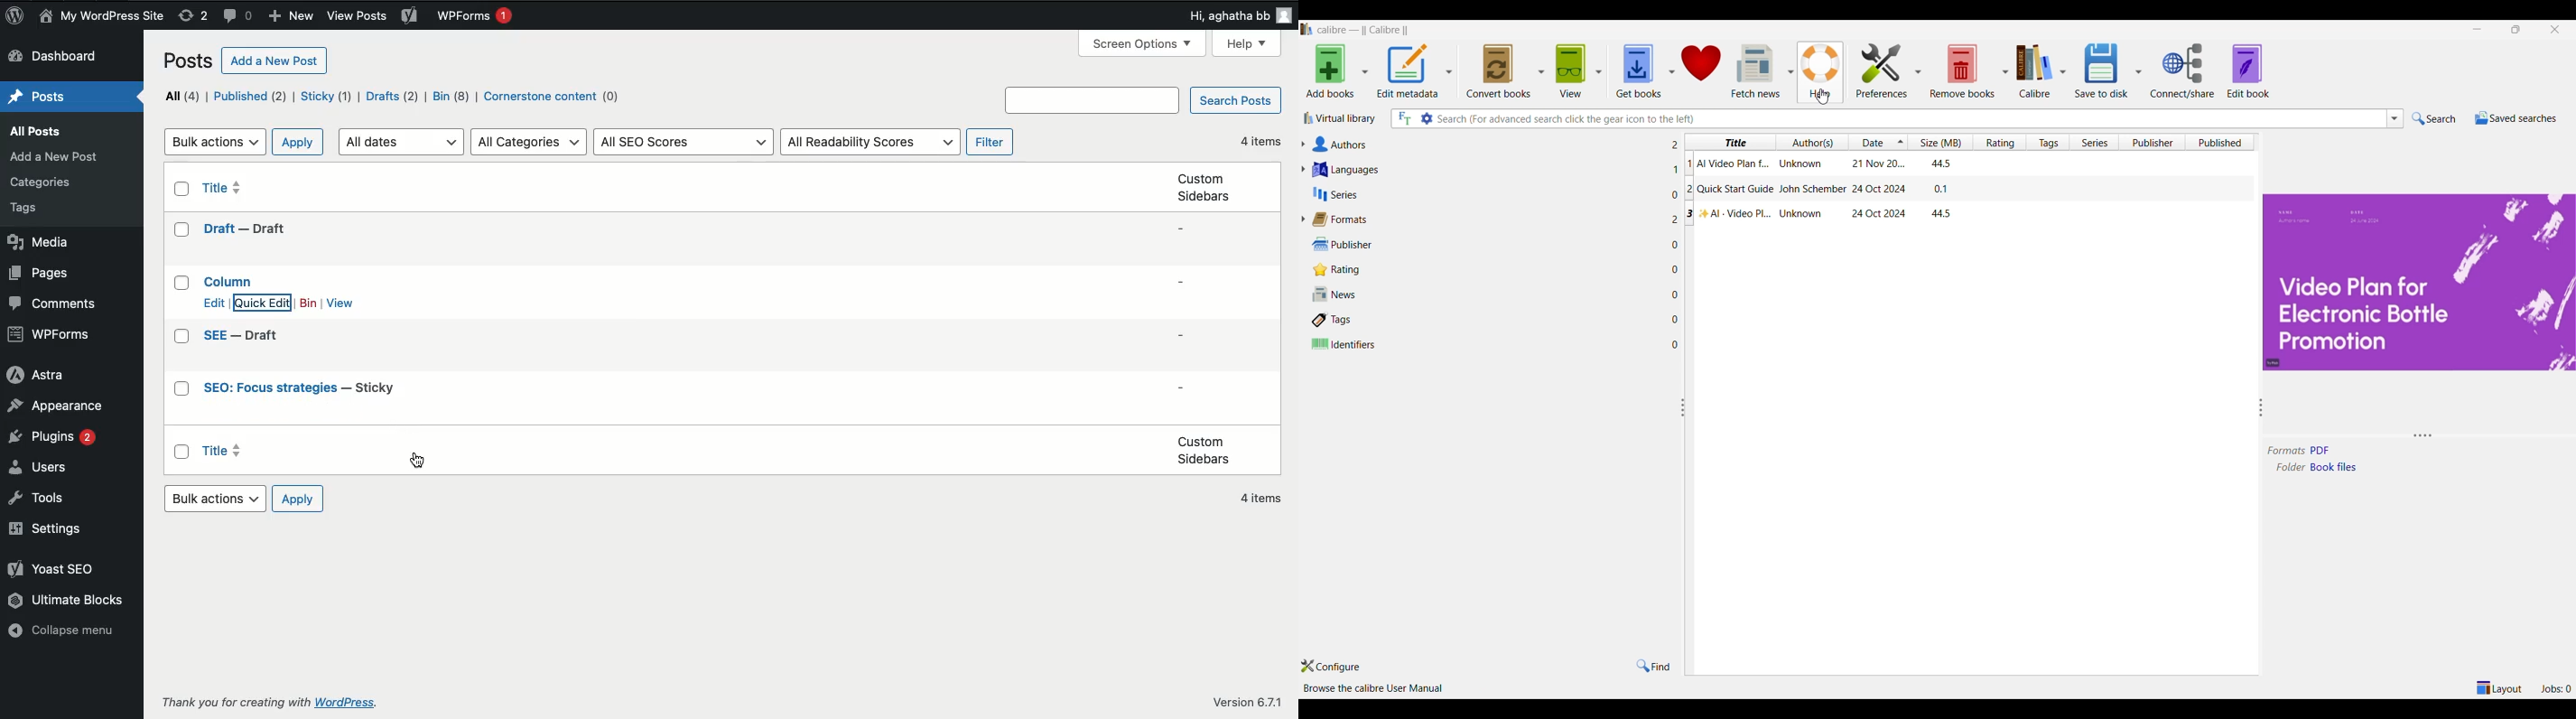 The width and height of the screenshot is (2576, 728). Describe the element at coordinates (1480, 270) in the screenshot. I see `Rating` at that location.